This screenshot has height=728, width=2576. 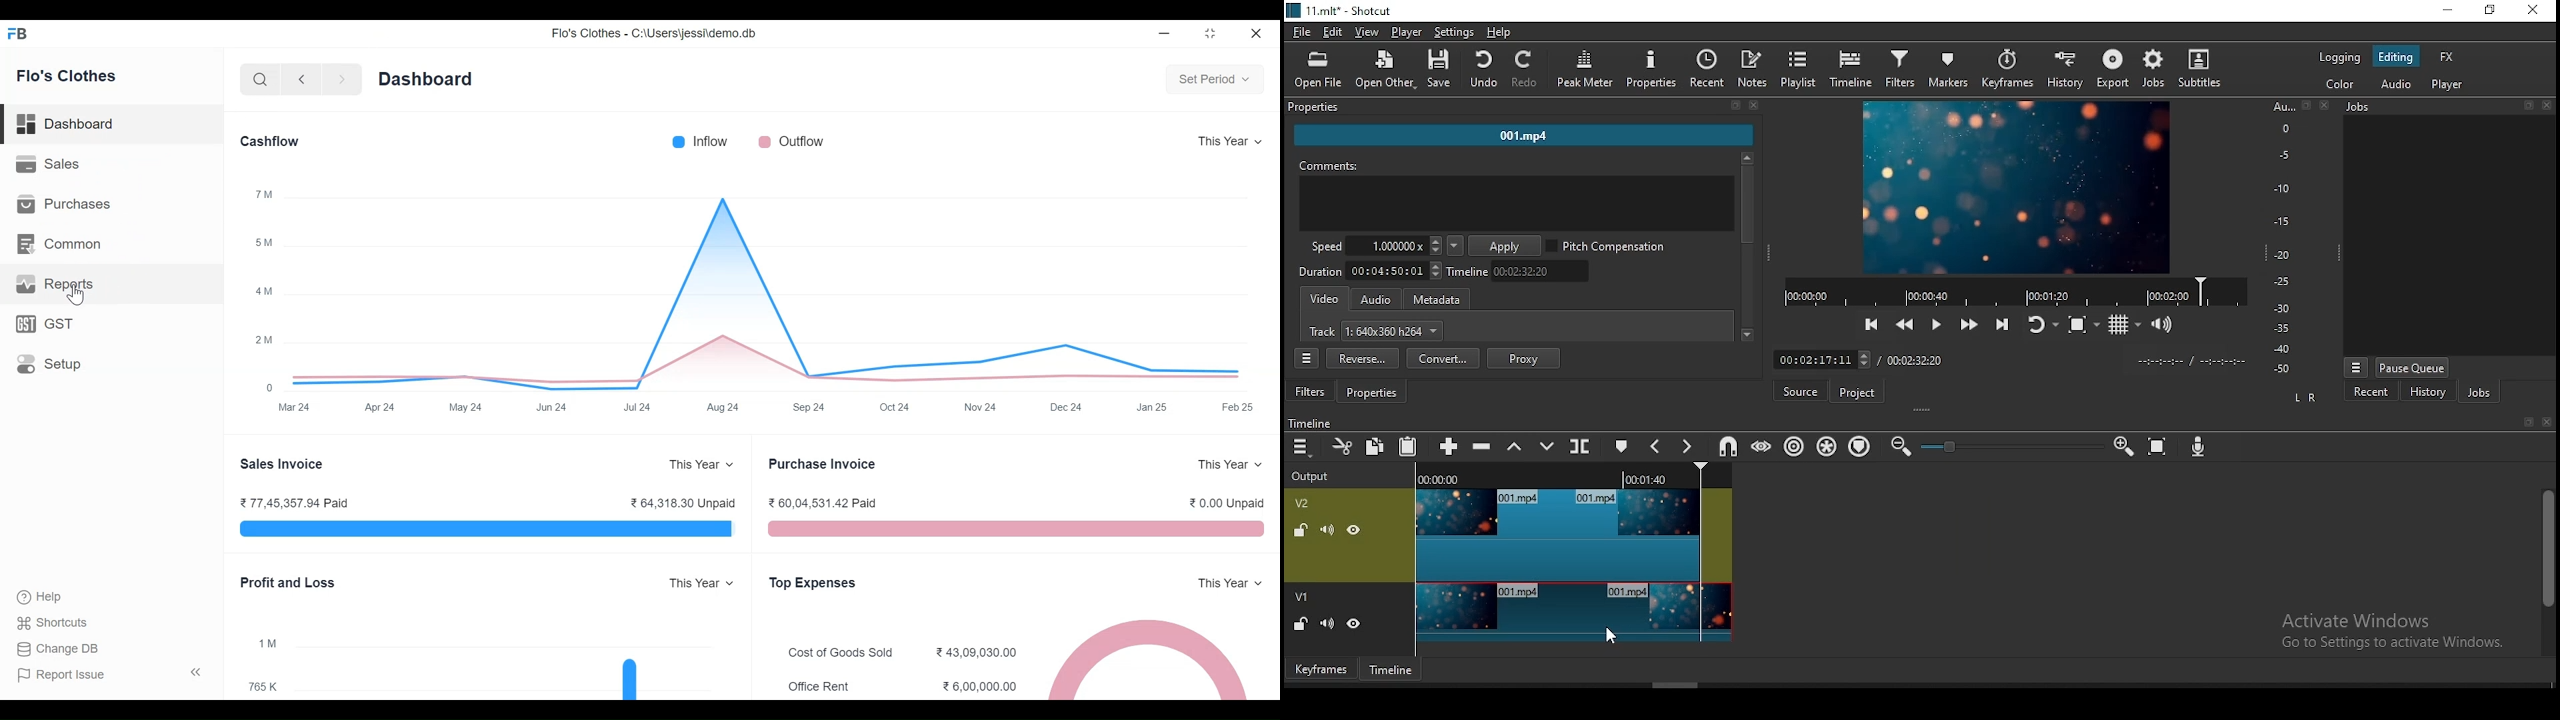 I want to click on 6,00,000.00, so click(x=981, y=687).